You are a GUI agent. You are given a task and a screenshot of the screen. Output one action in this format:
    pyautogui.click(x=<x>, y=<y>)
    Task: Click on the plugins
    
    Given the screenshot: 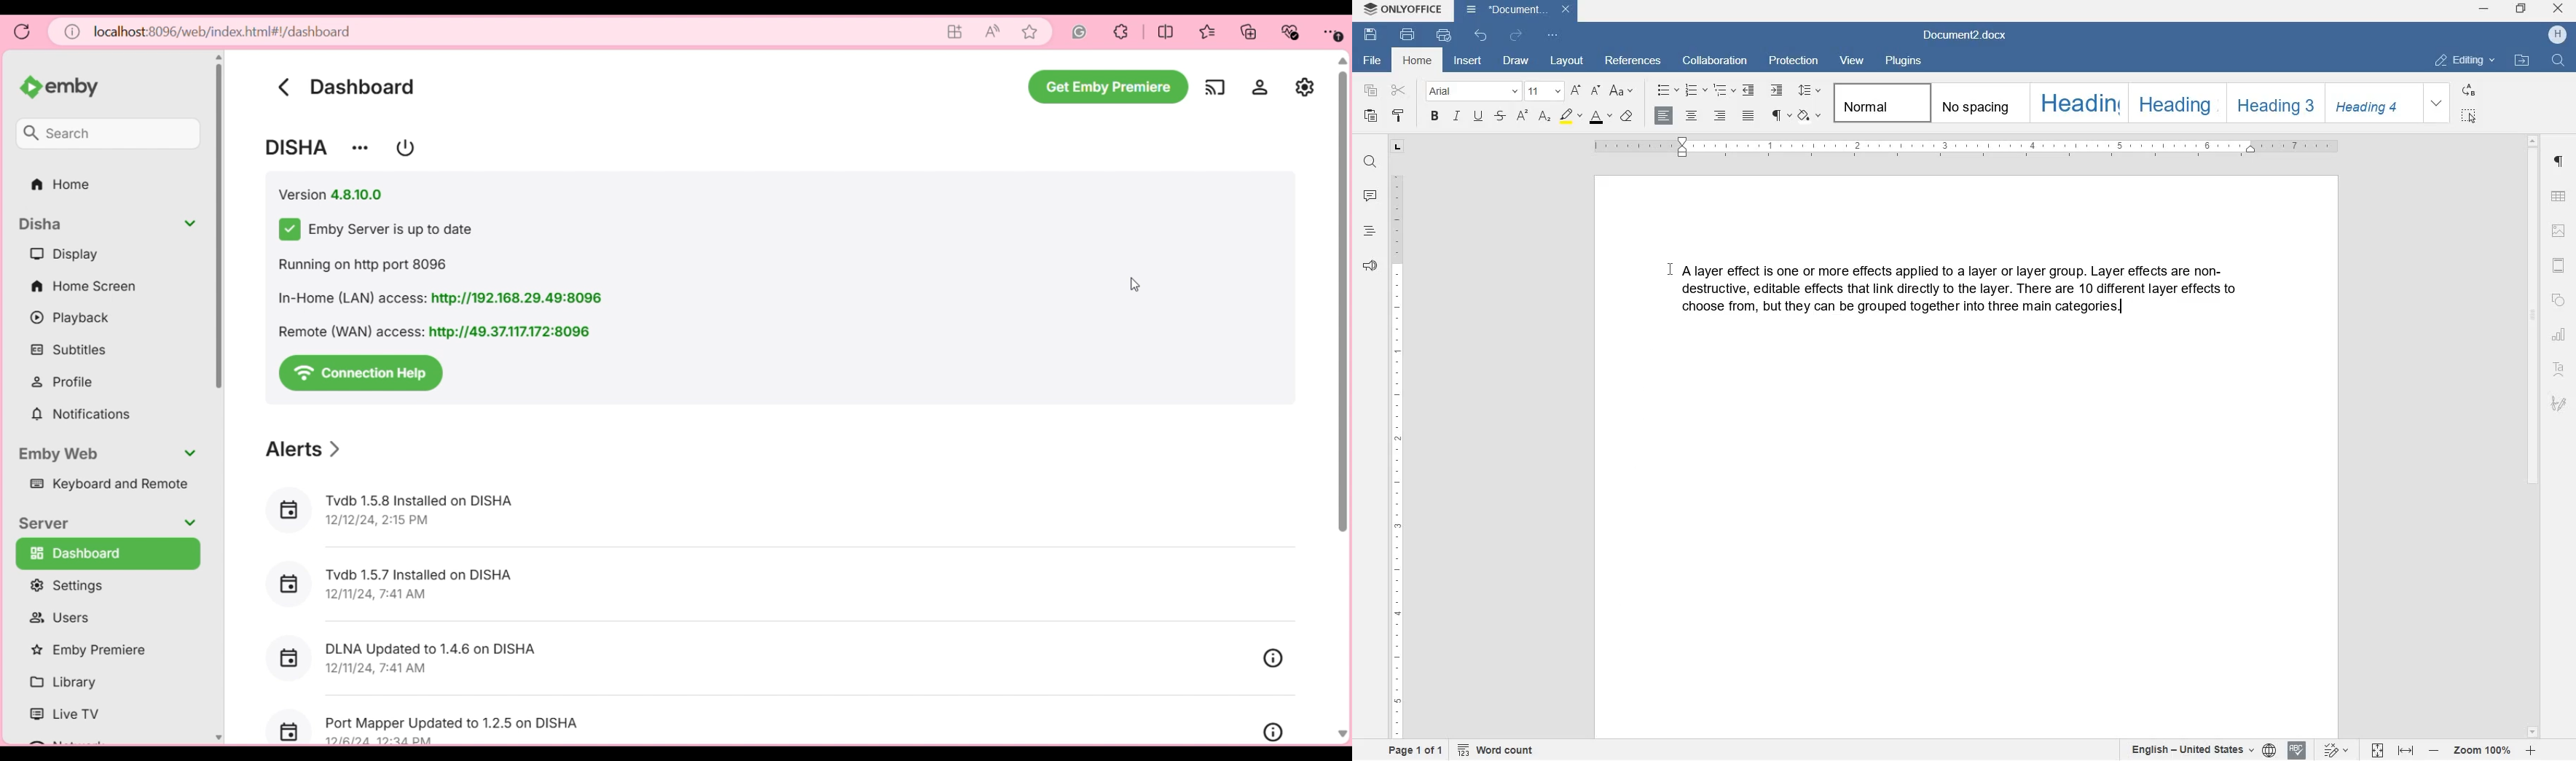 What is the action you would take?
    pyautogui.click(x=1909, y=63)
    